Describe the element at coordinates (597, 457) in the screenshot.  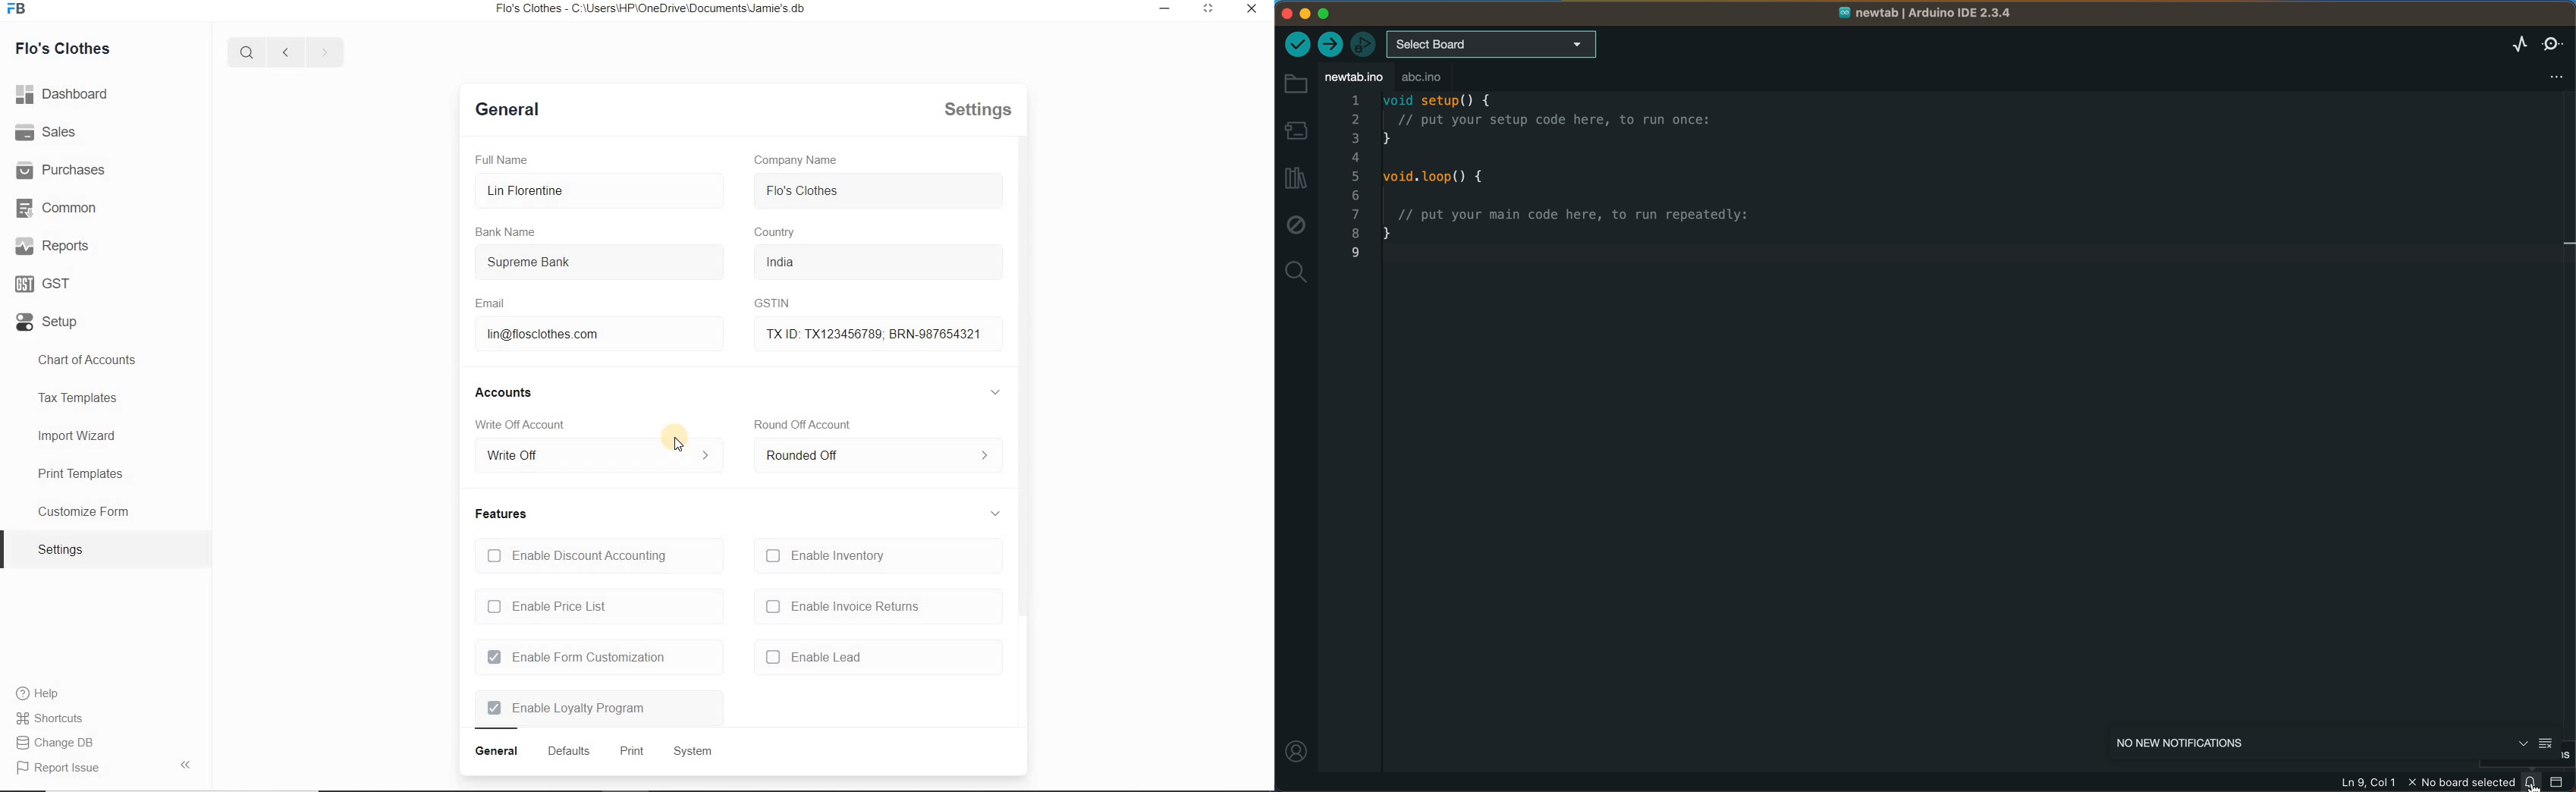
I see `write off` at that location.